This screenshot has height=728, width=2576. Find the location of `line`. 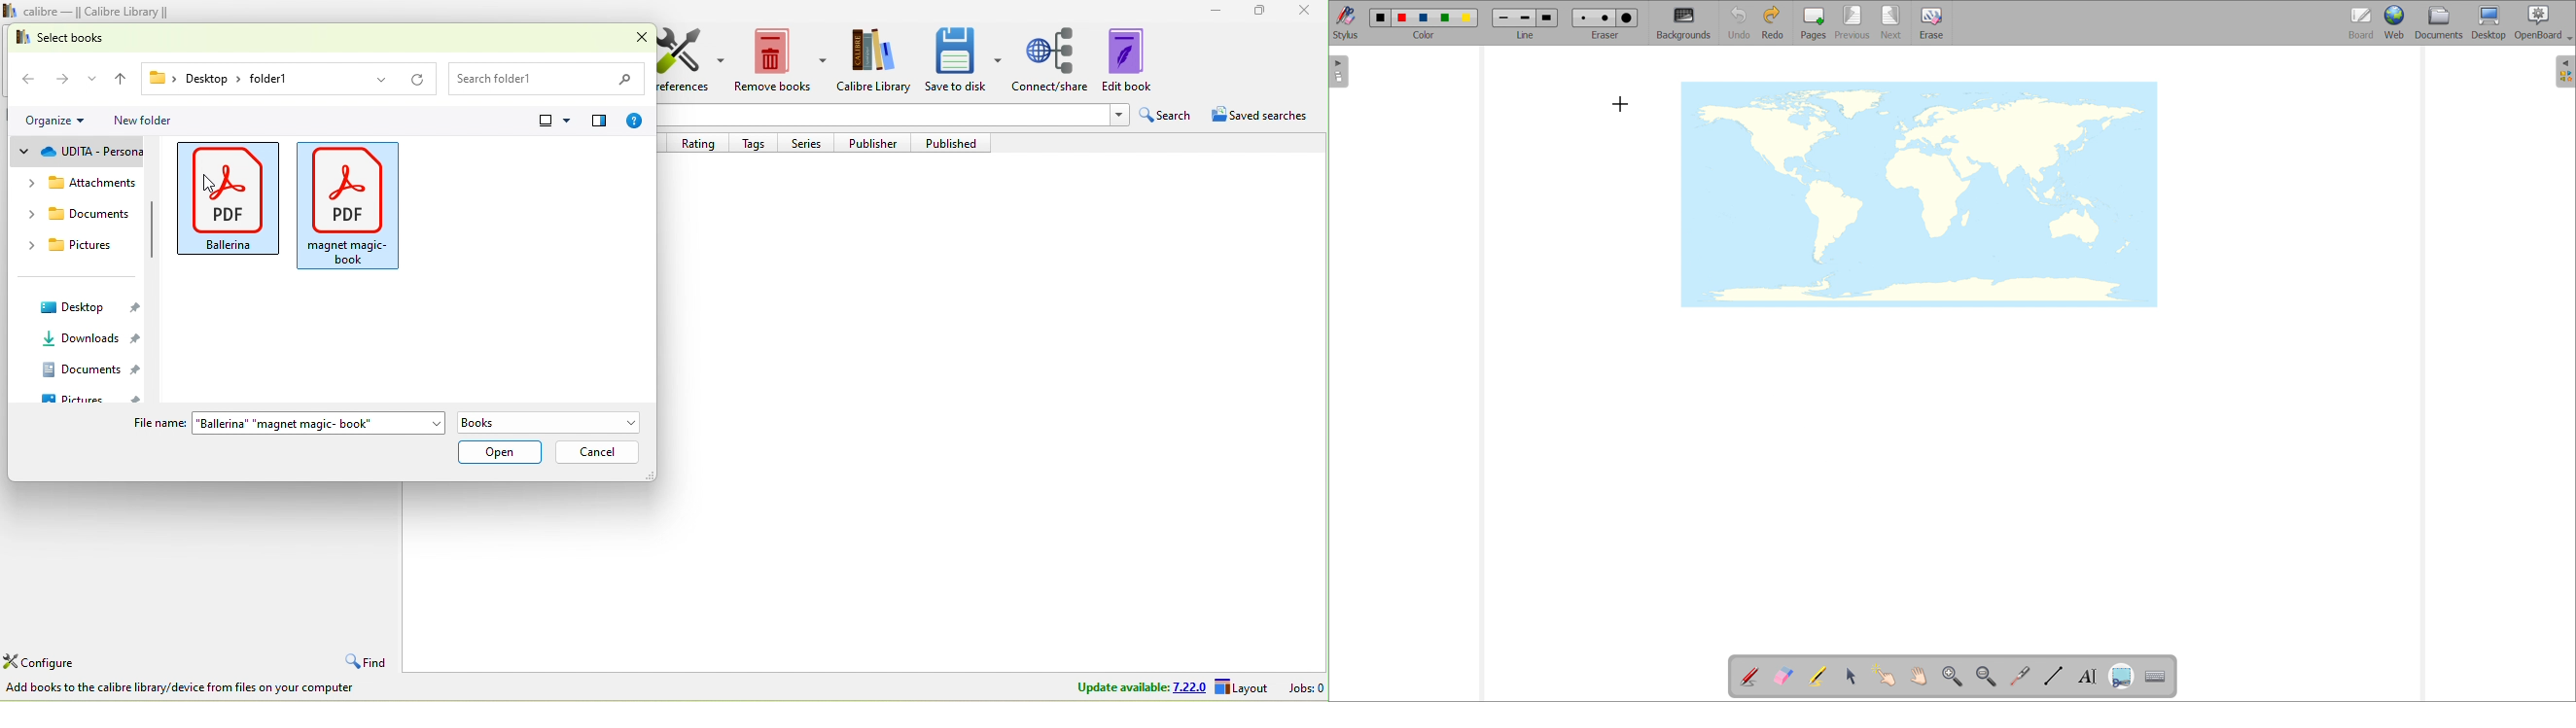

line is located at coordinates (1525, 34).